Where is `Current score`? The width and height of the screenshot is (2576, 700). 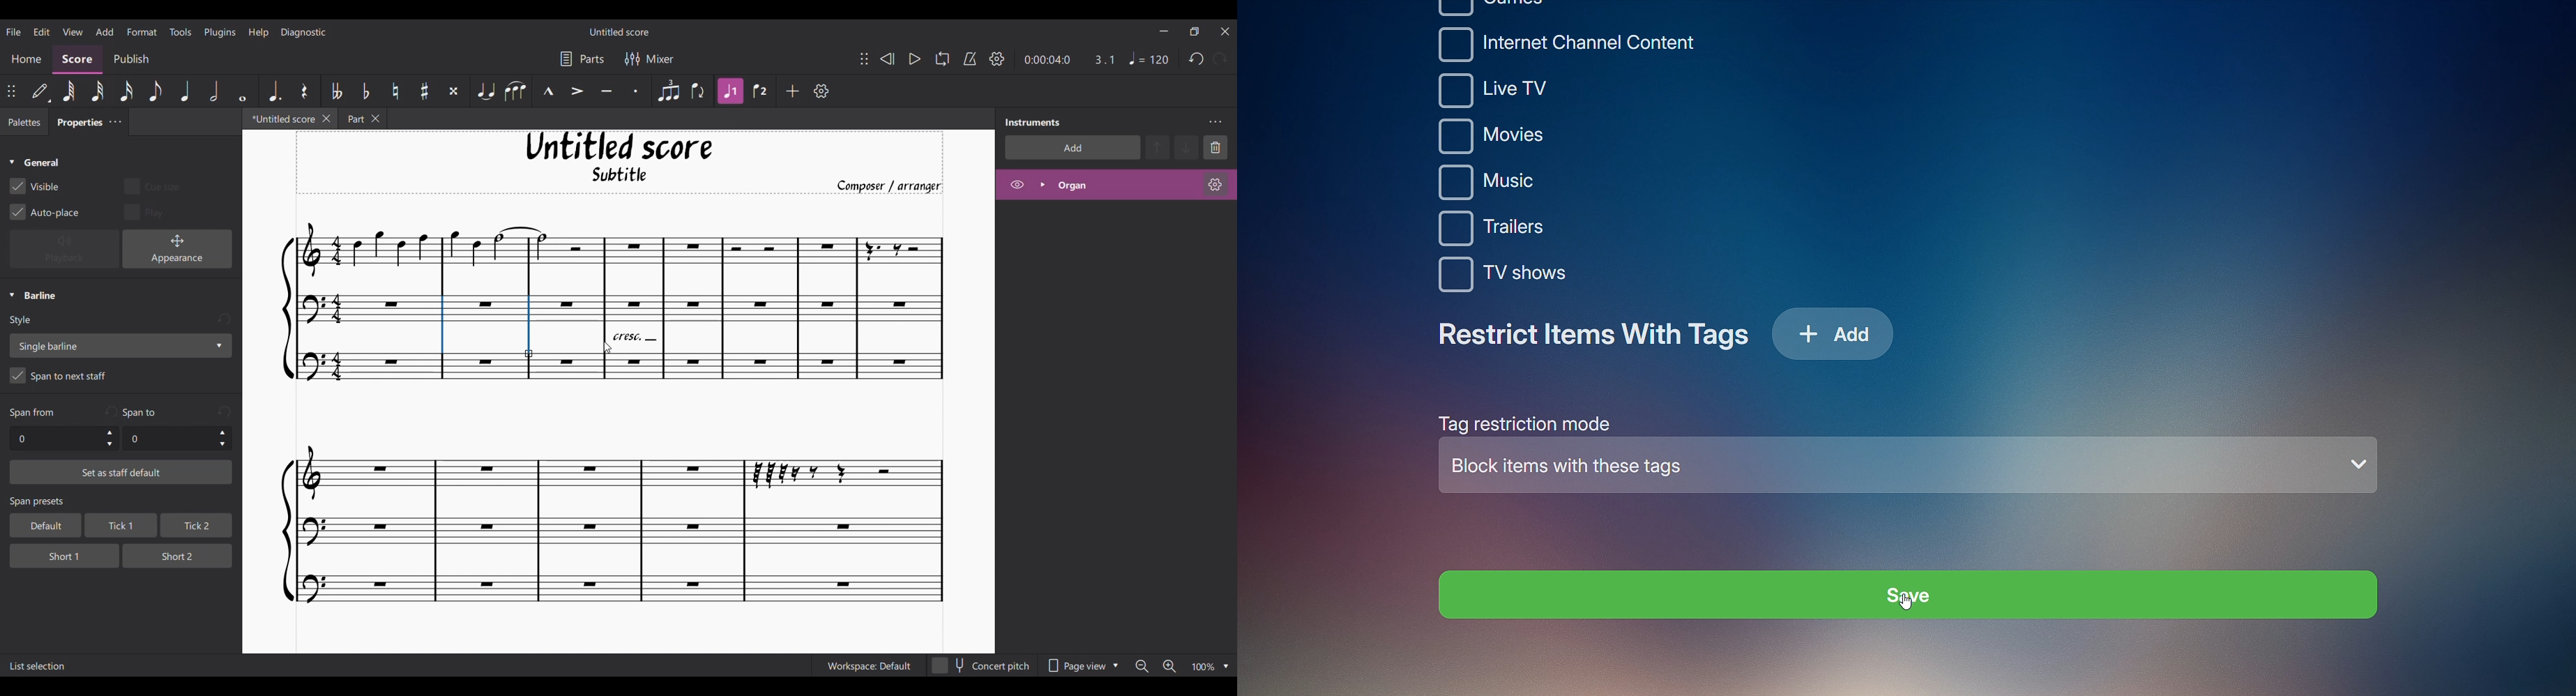 Current score is located at coordinates (605, 502).